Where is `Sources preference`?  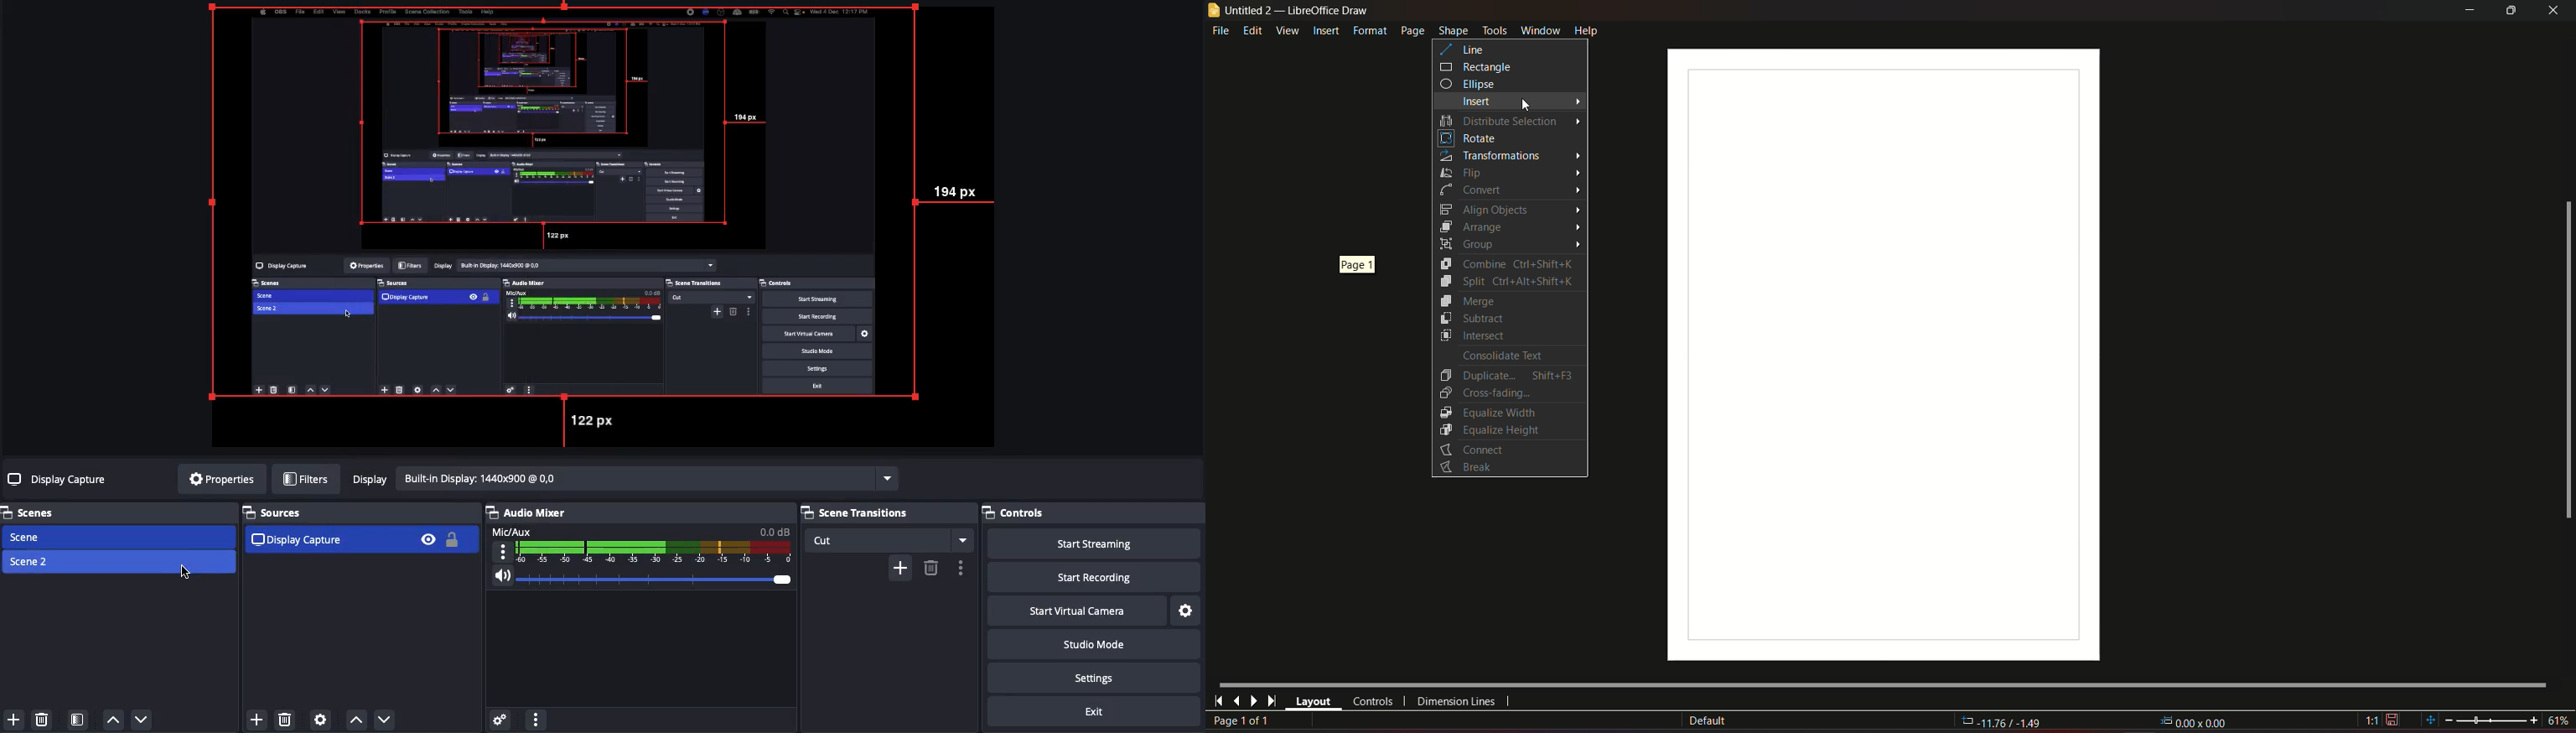
Sources preference is located at coordinates (321, 716).